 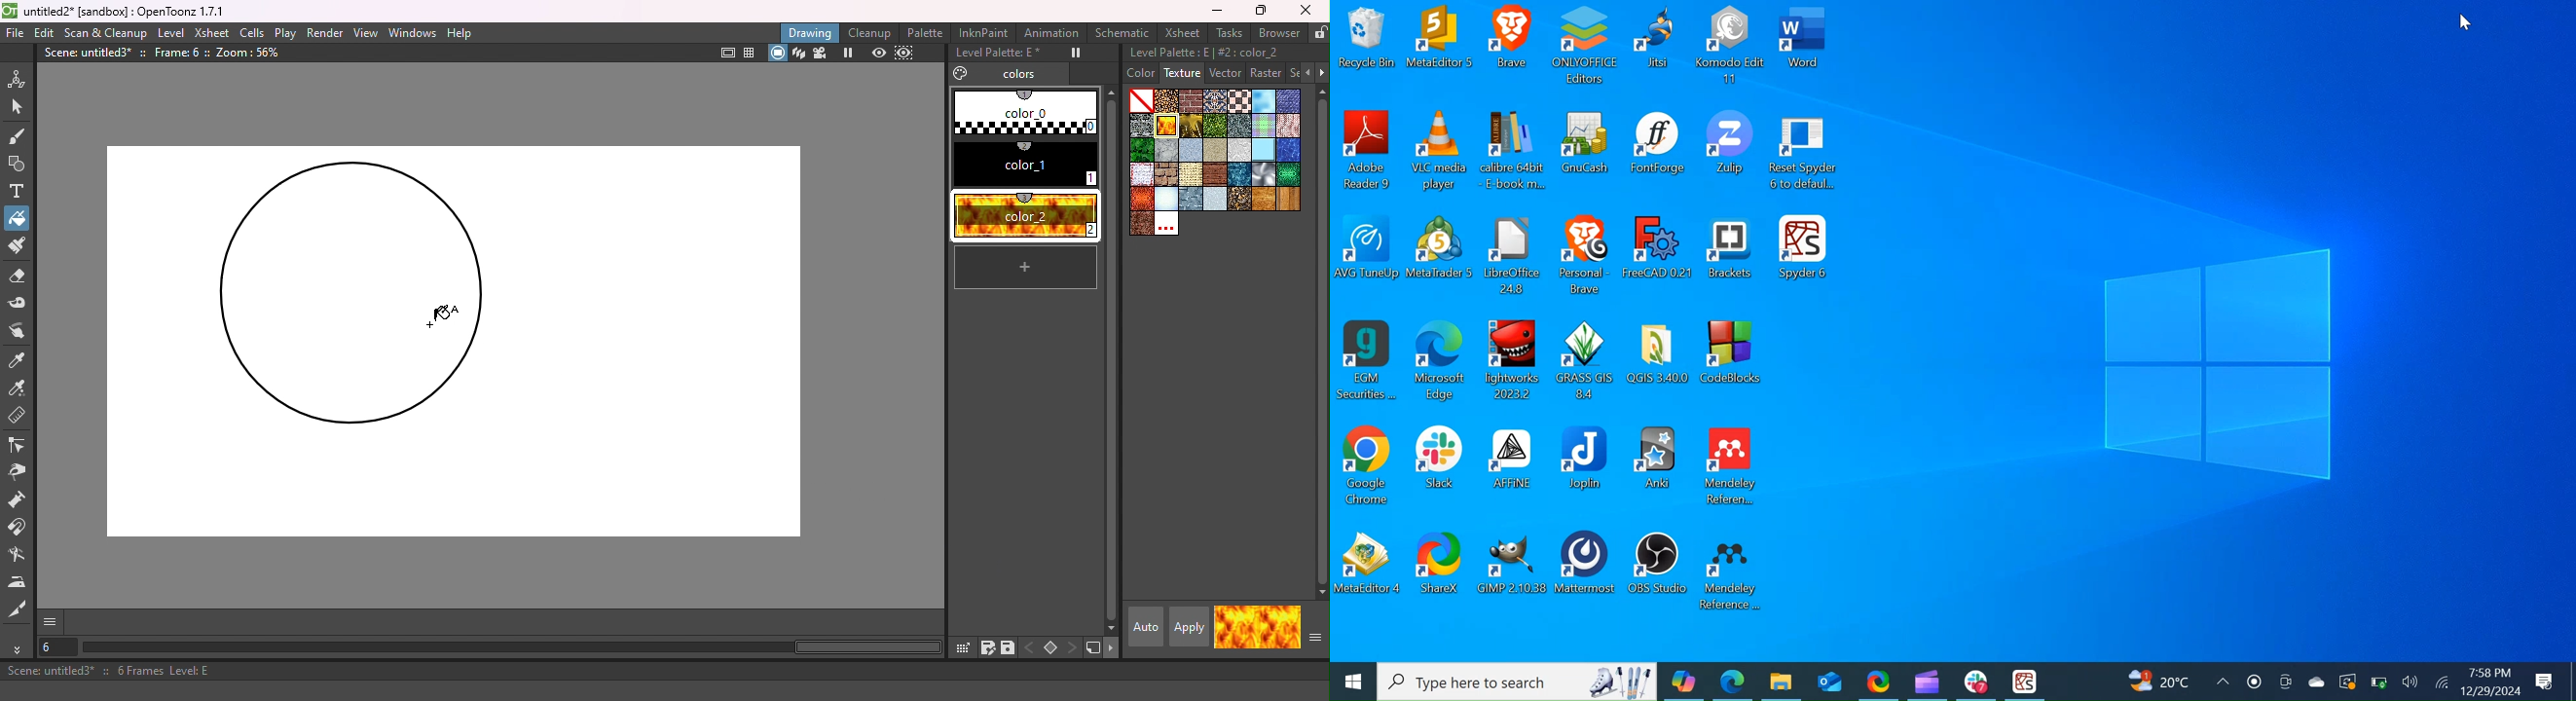 What do you see at coordinates (1733, 45) in the screenshot?
I see `Komodo Edit Desktop icon` at bounding box center [1733, 45].